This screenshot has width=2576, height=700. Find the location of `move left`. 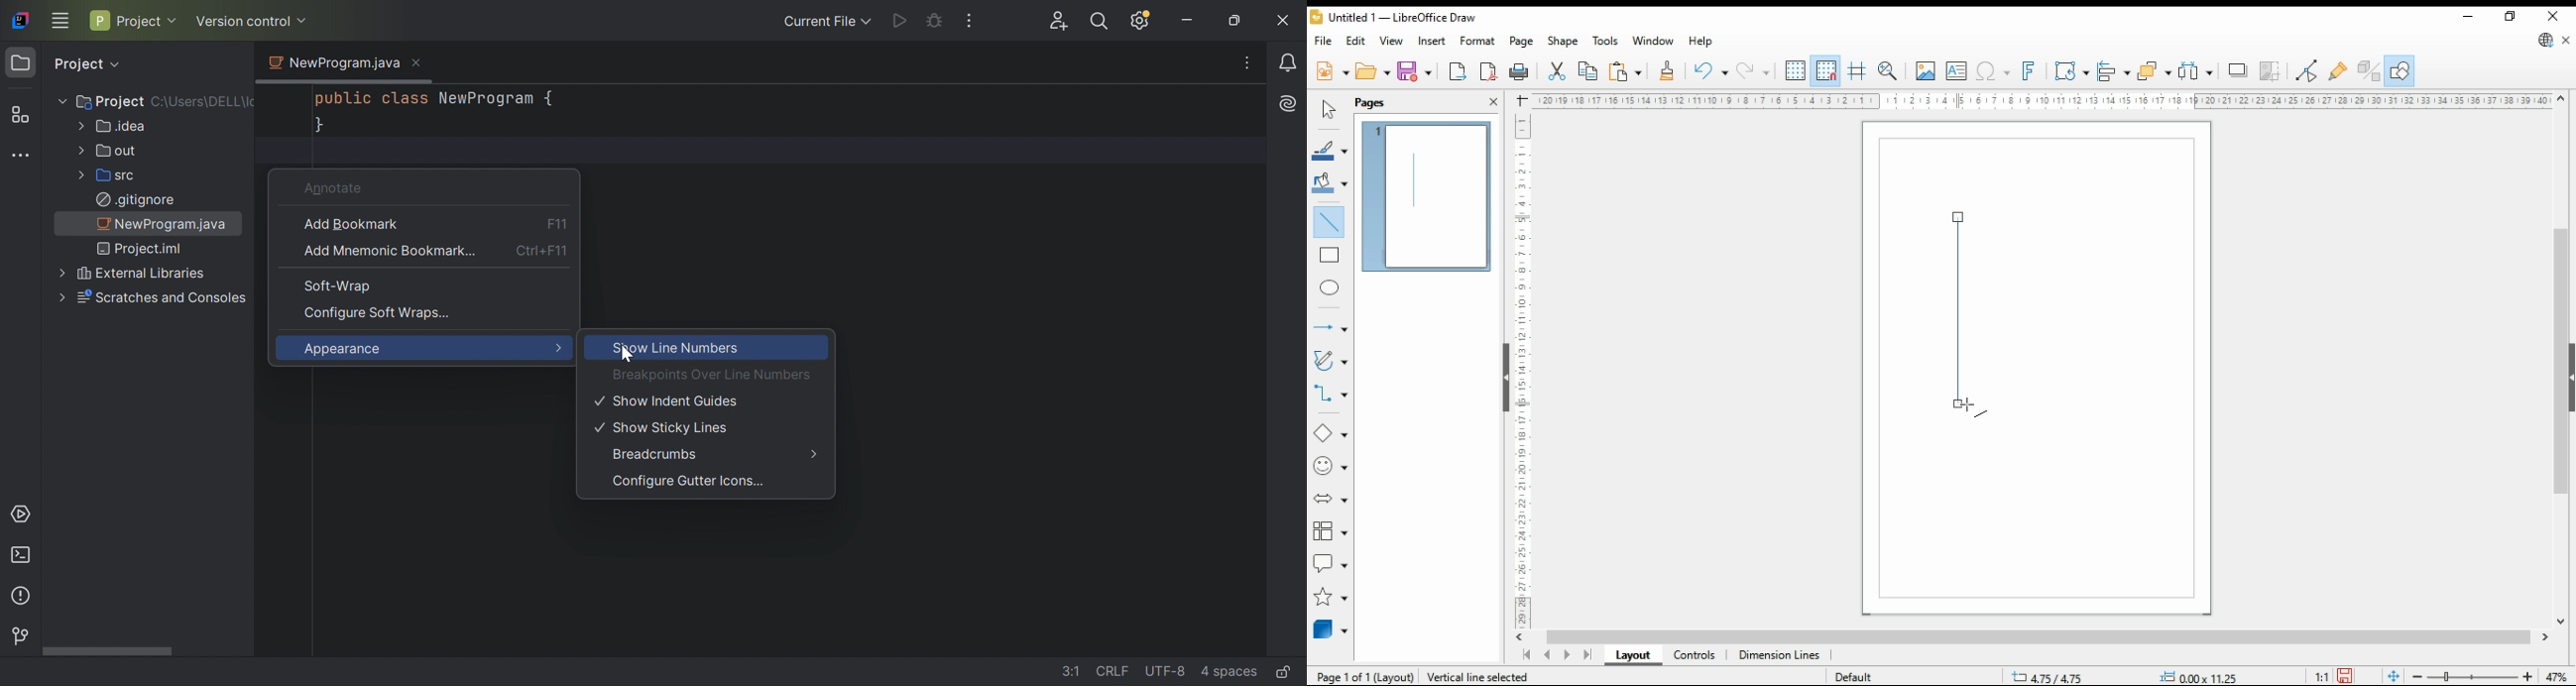

move left is located at coordinates (1522, 637).